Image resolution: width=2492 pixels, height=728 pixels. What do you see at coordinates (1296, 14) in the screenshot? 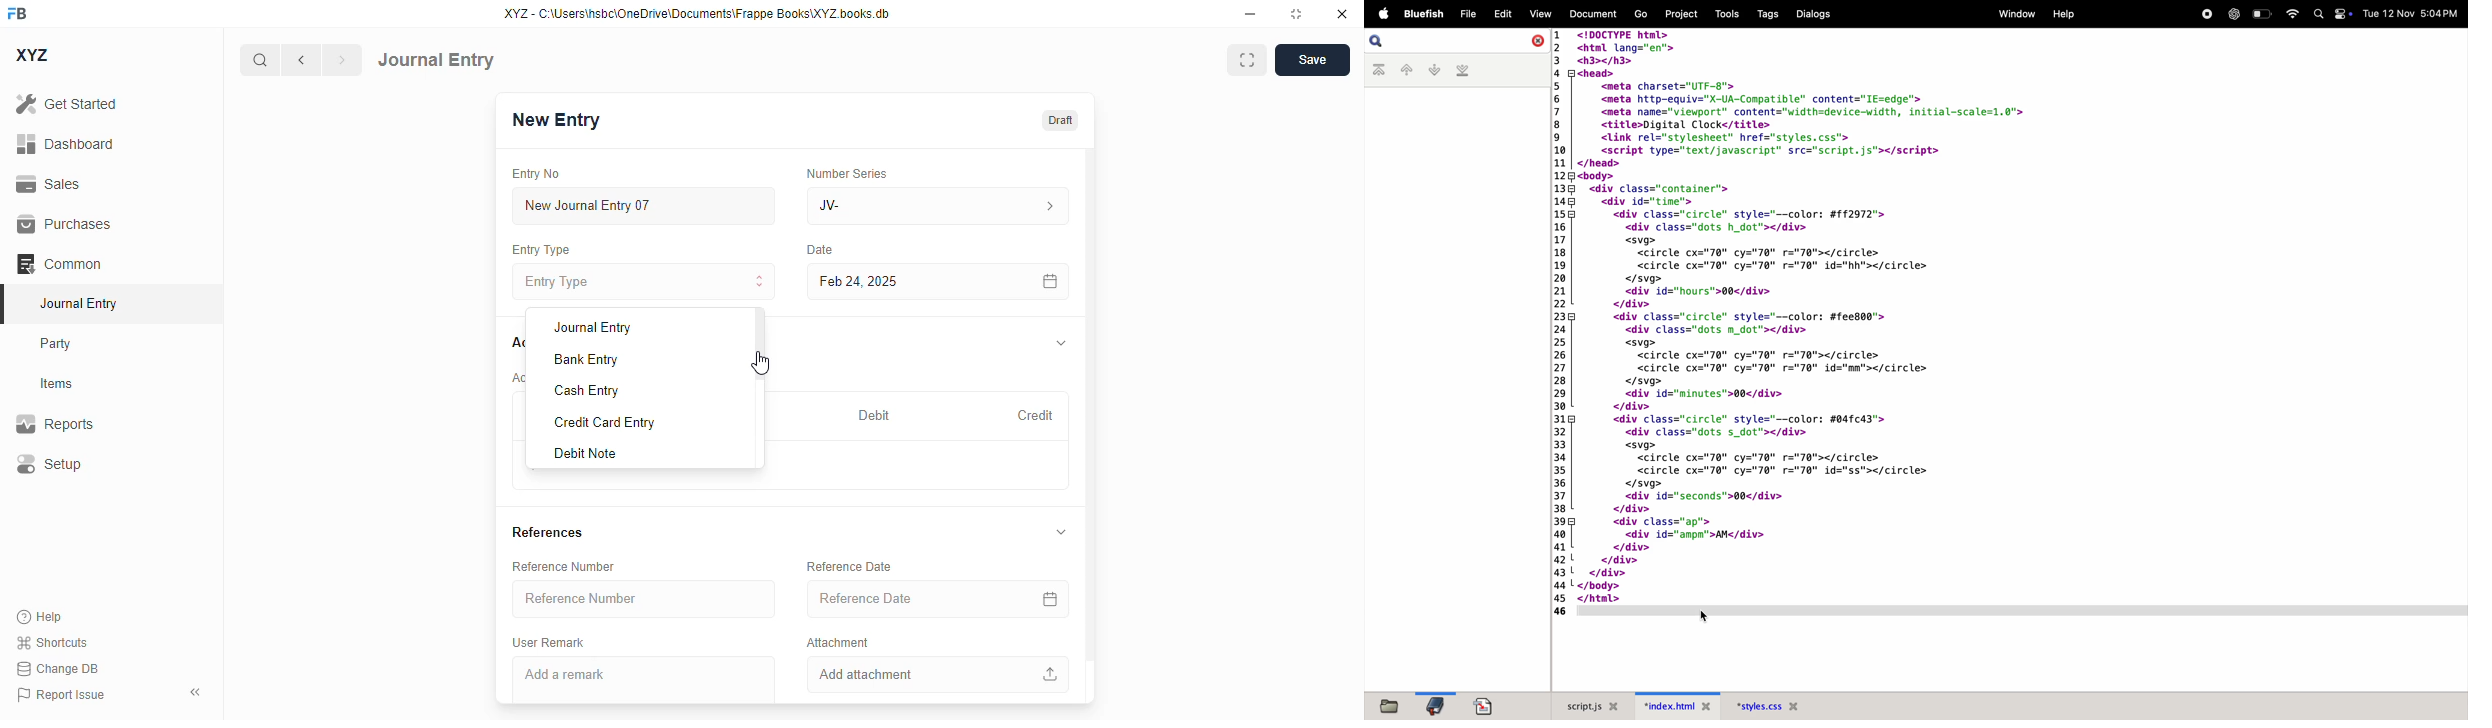
I see `toggle maximize` at bounding box center [1296, 14].